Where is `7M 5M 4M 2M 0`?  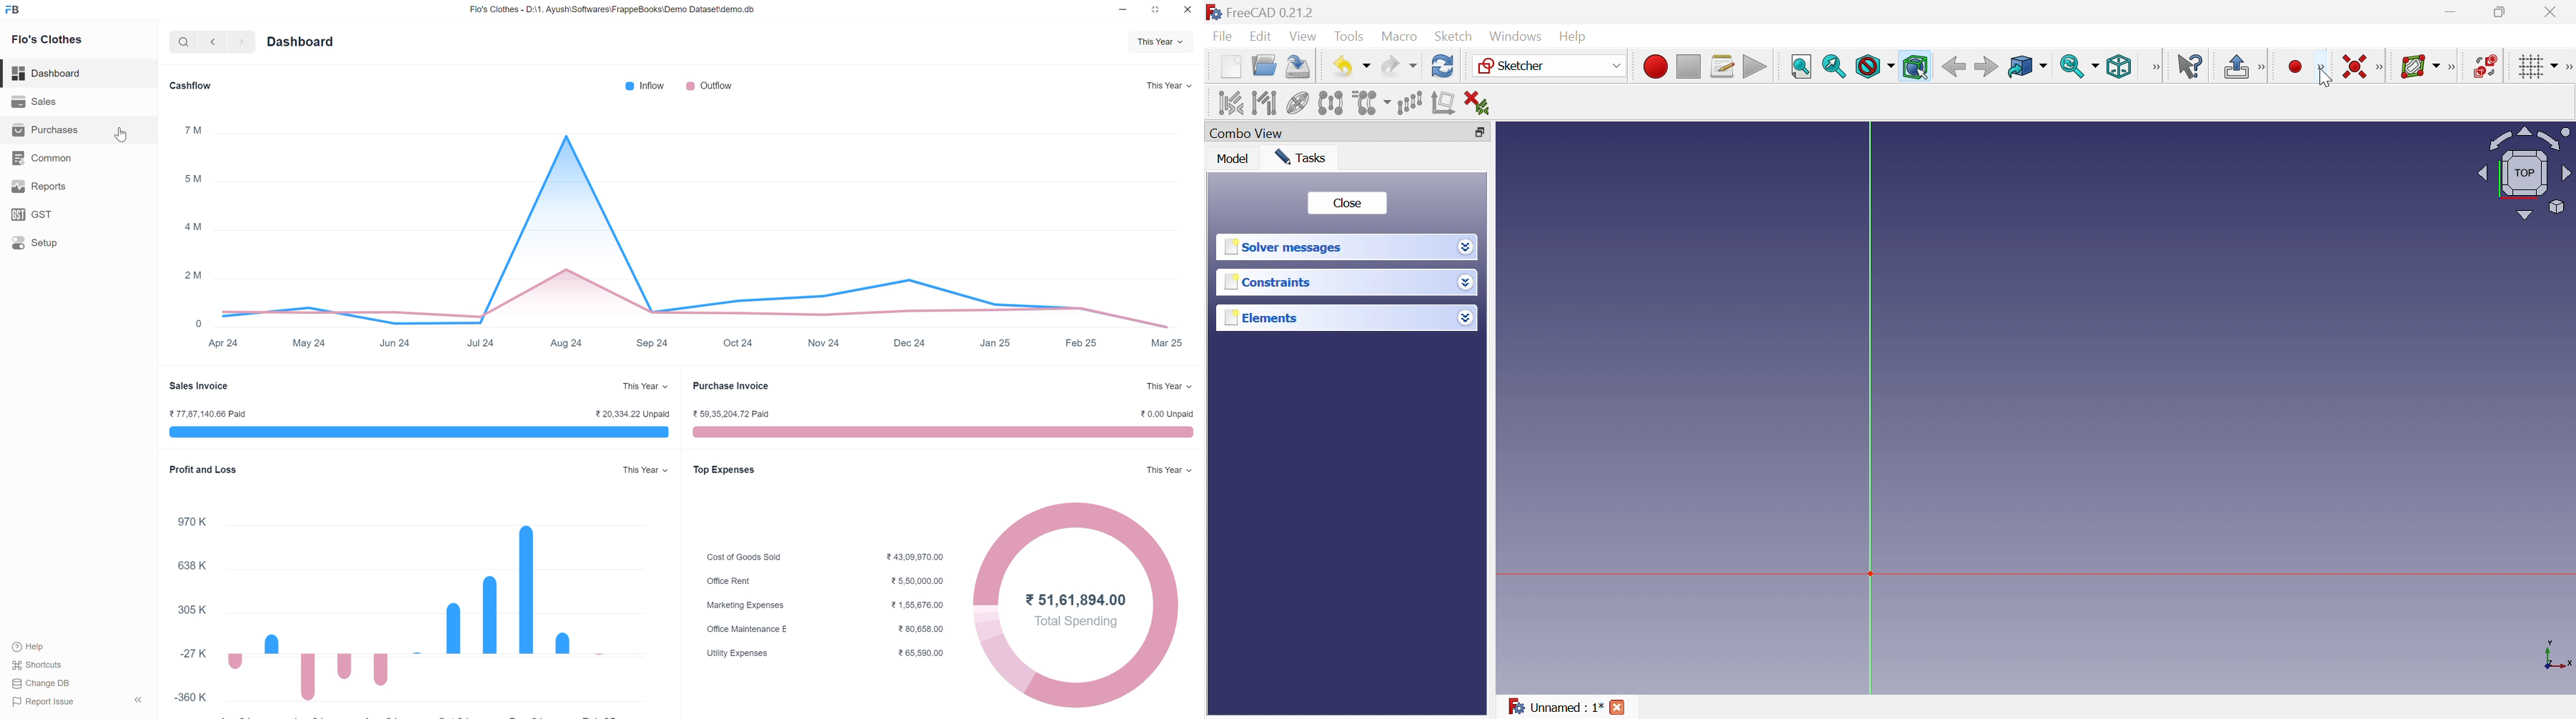 7M 5M 4M 2M 0 is located at coordinates (194, 226).